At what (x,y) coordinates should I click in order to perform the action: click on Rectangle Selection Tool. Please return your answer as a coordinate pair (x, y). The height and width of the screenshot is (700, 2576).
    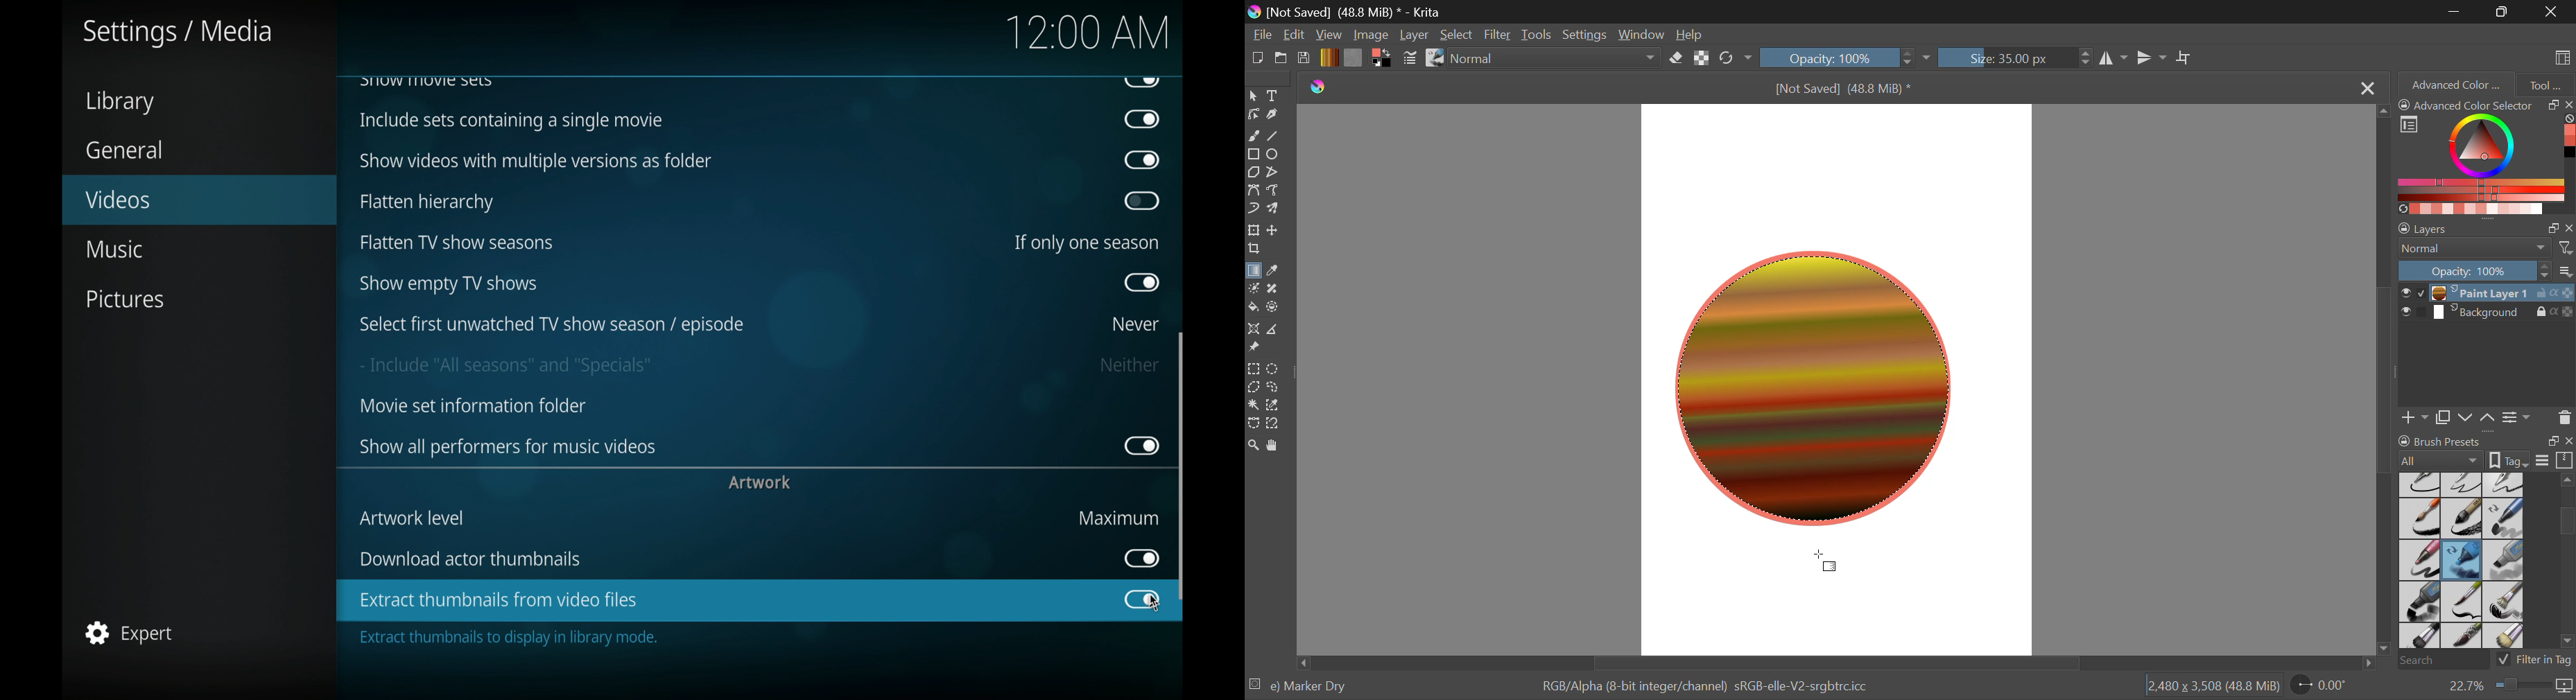
    Looking at the image, I should click on (1253, 368).